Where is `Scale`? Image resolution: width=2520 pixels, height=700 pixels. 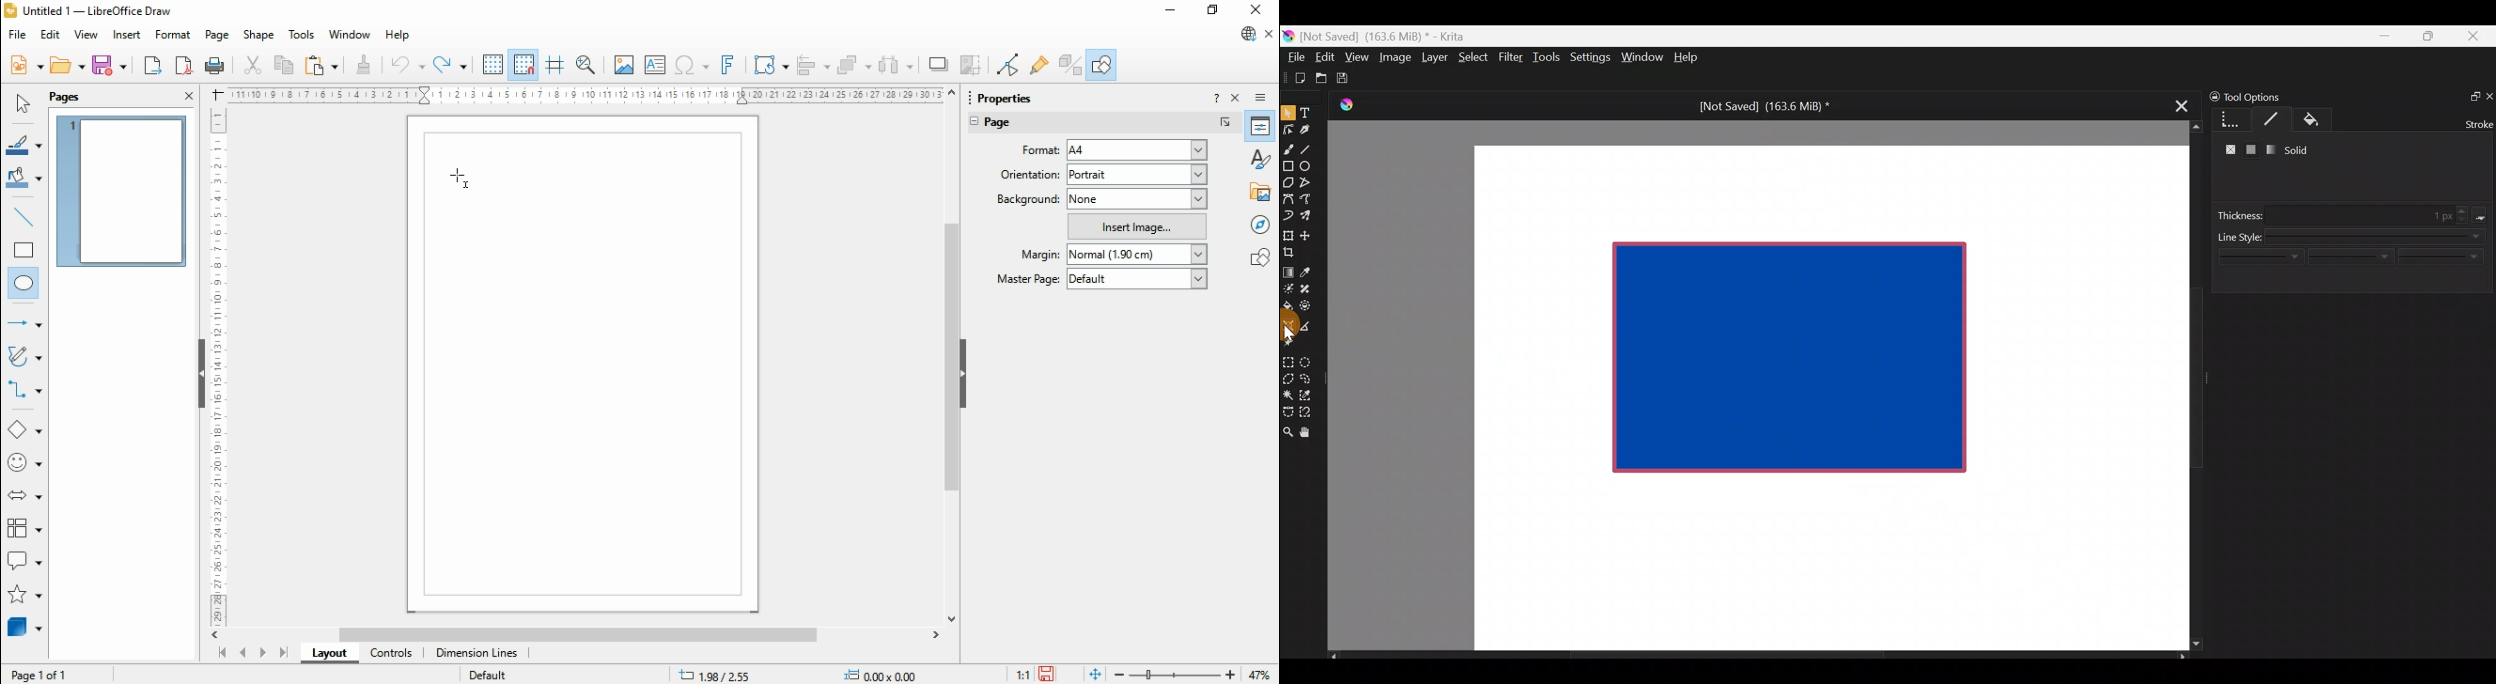
Scale is located at coordinates (585, 95).